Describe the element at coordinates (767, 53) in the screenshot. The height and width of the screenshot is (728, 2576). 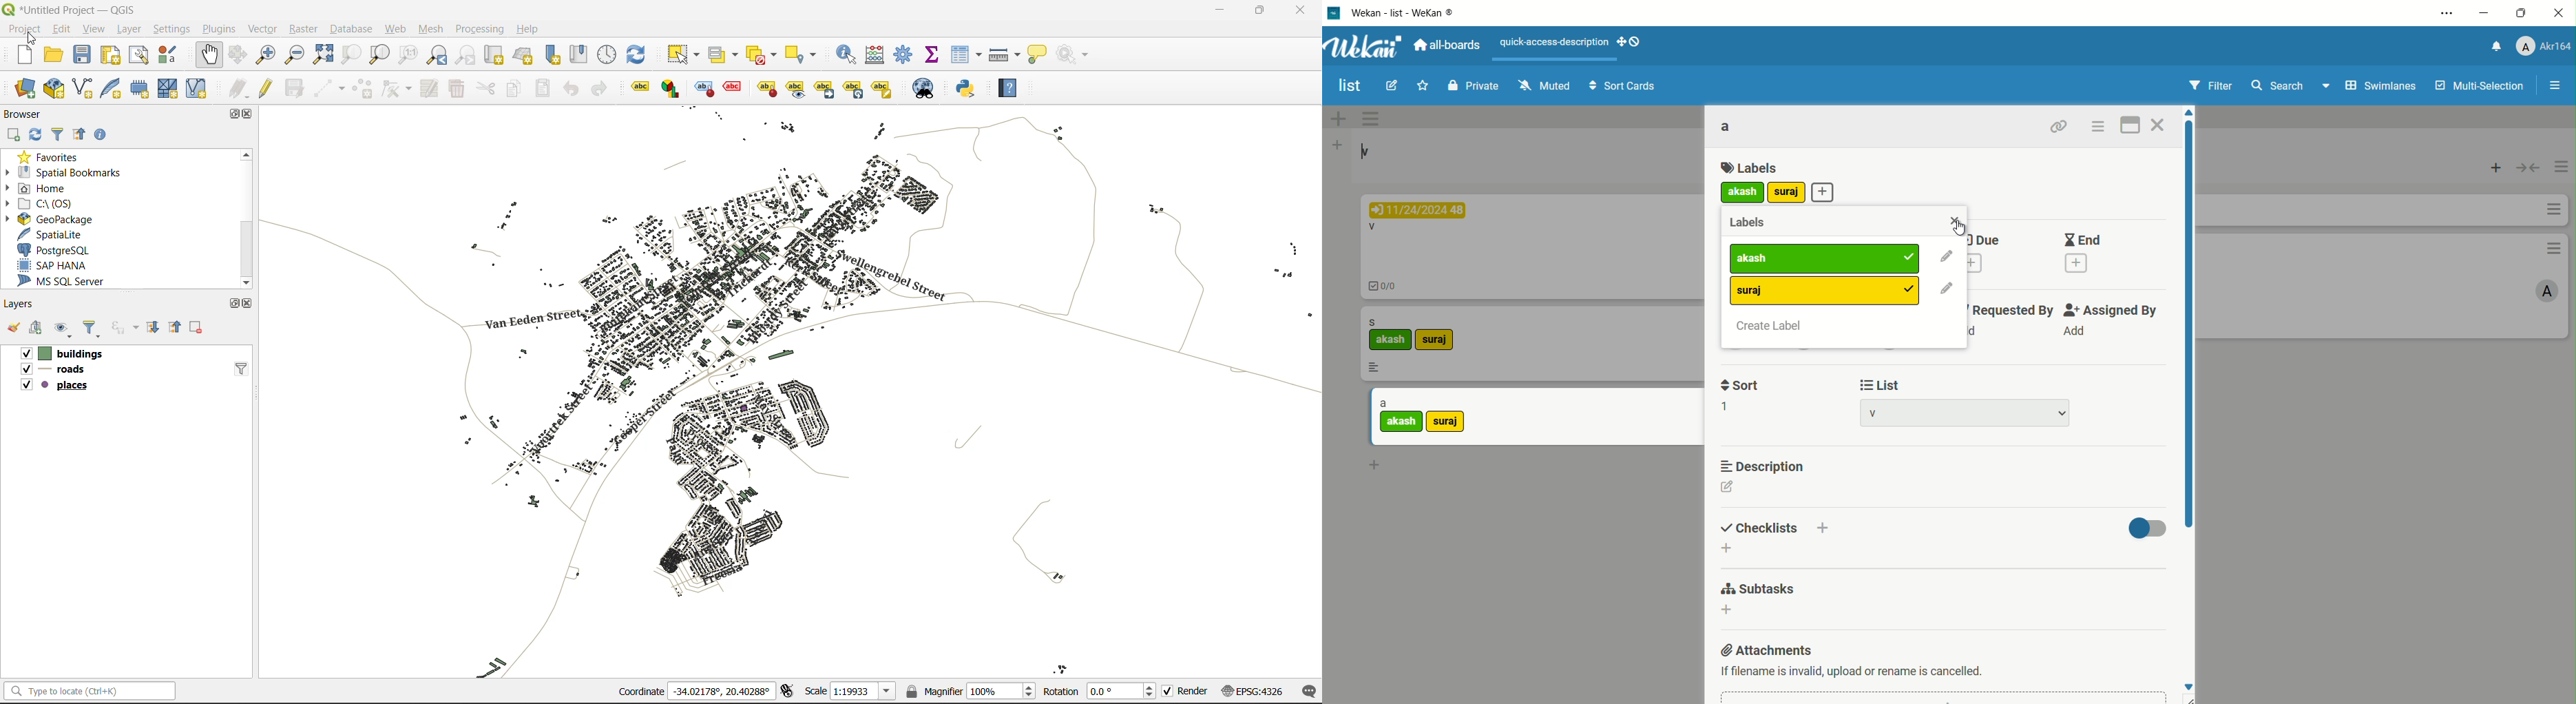
I see `deselect value` at that location.